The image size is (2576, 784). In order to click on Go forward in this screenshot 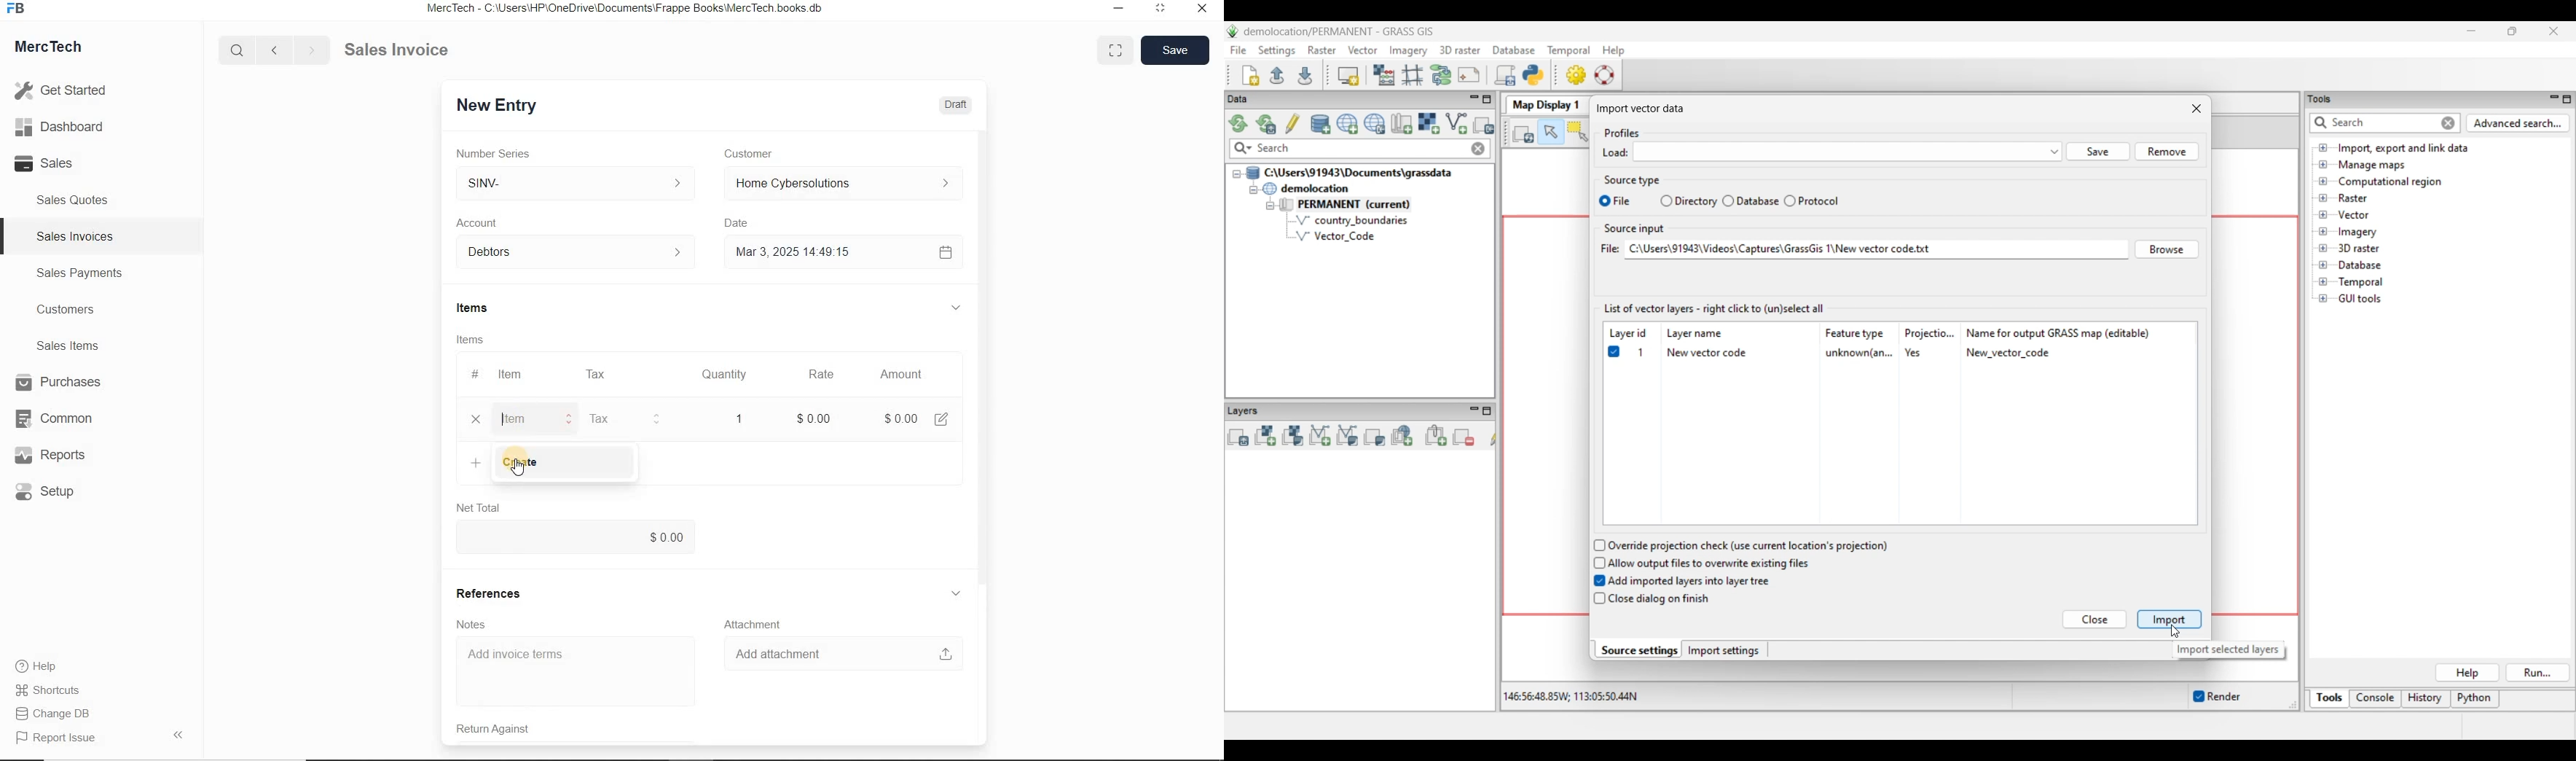, I will do `click(311, 50)`.